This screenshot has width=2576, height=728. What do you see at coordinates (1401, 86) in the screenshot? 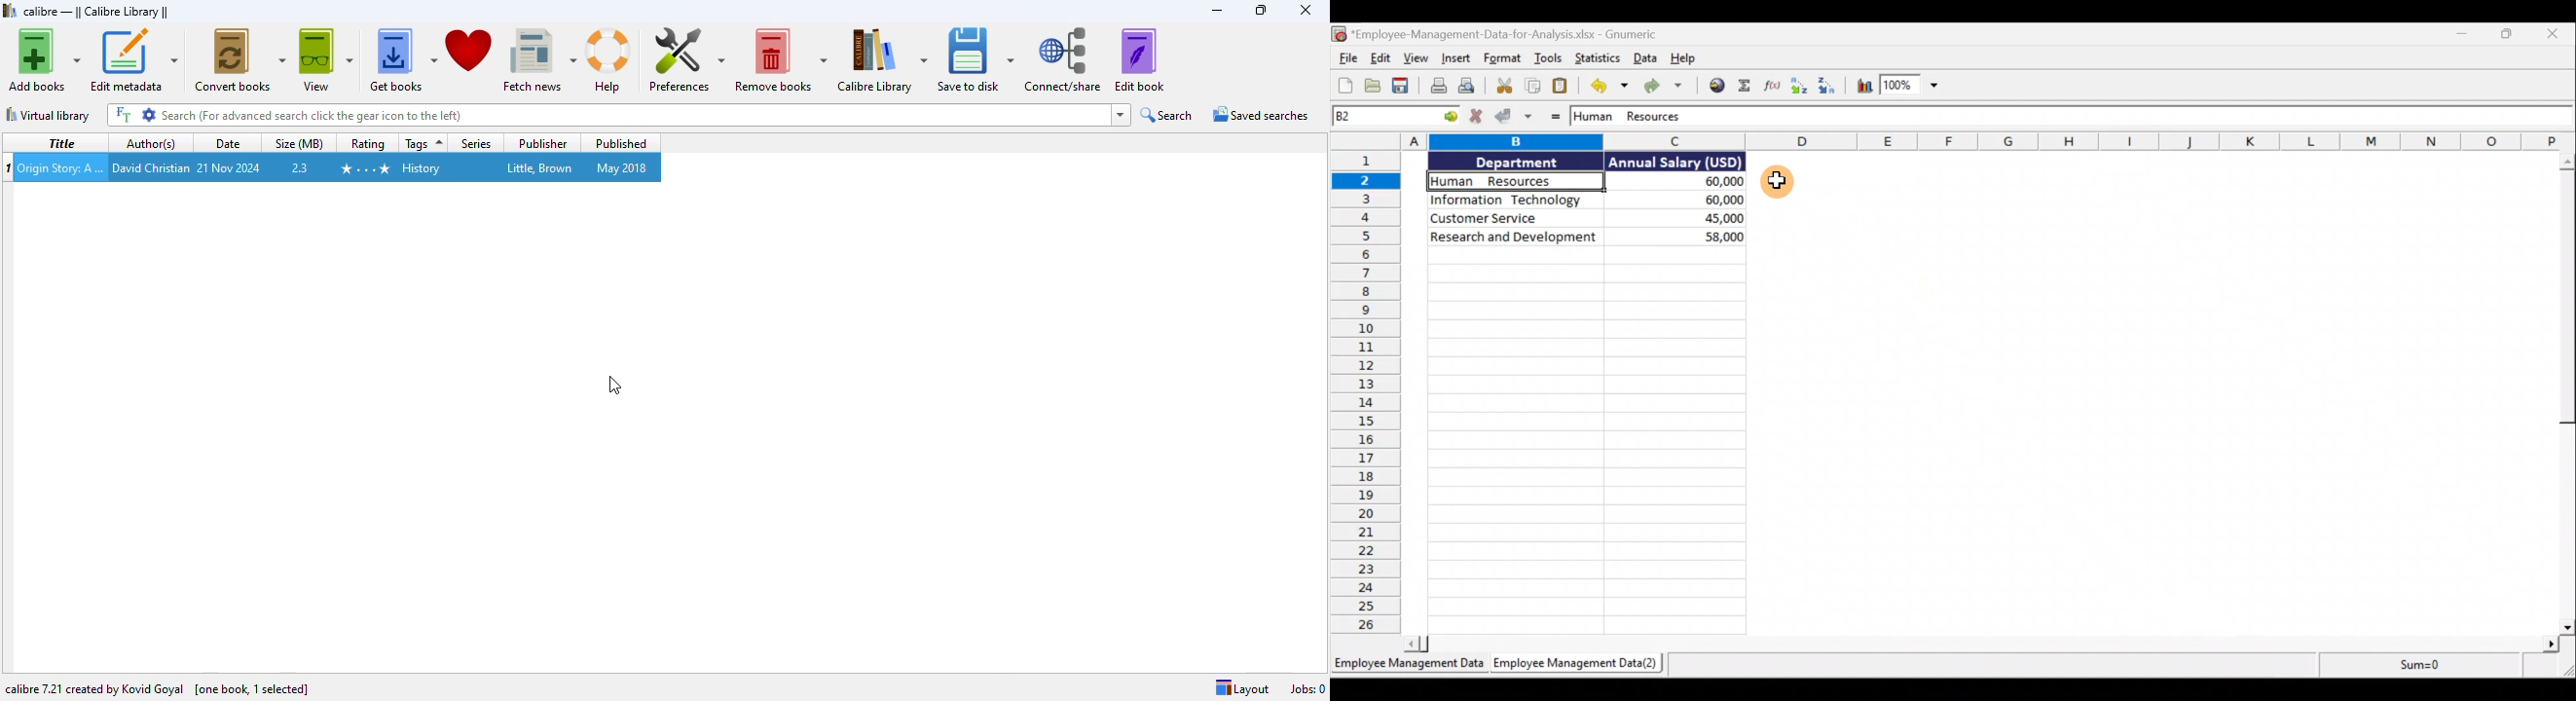
I see `Save the current workbook` at bounding box center [1401, 86].